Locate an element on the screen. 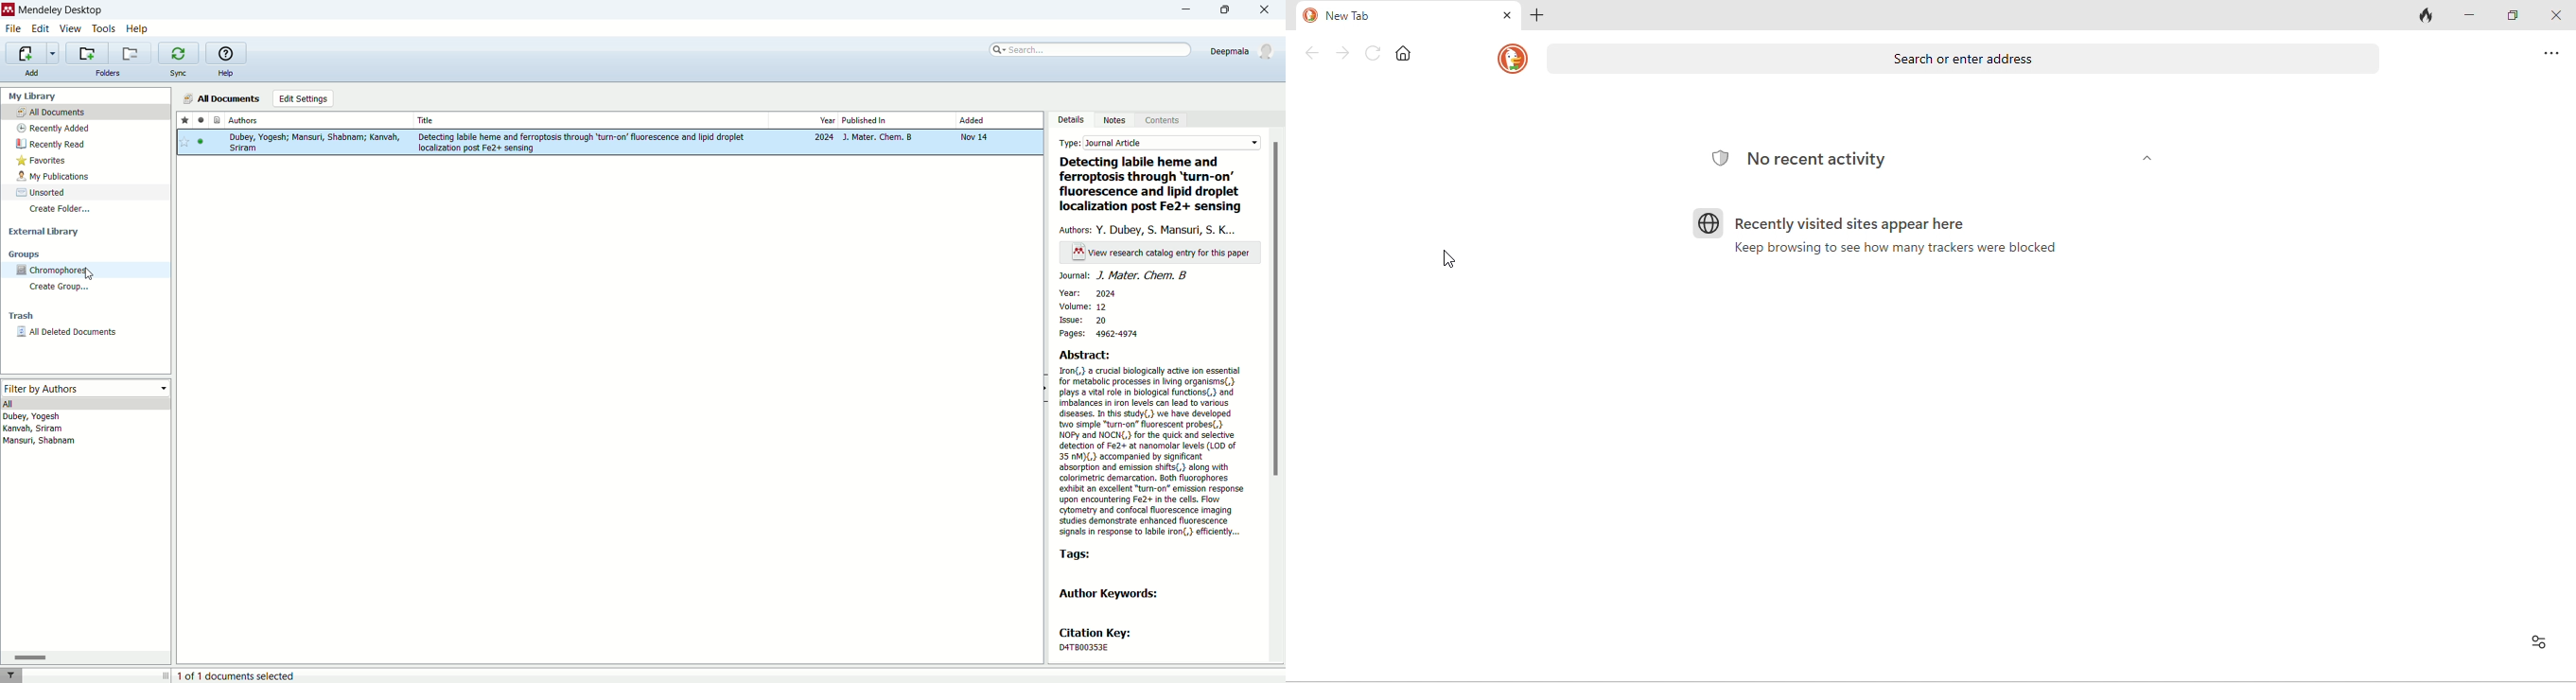 The image size is (2576, 700). close is located at coordinates (1268, 9).